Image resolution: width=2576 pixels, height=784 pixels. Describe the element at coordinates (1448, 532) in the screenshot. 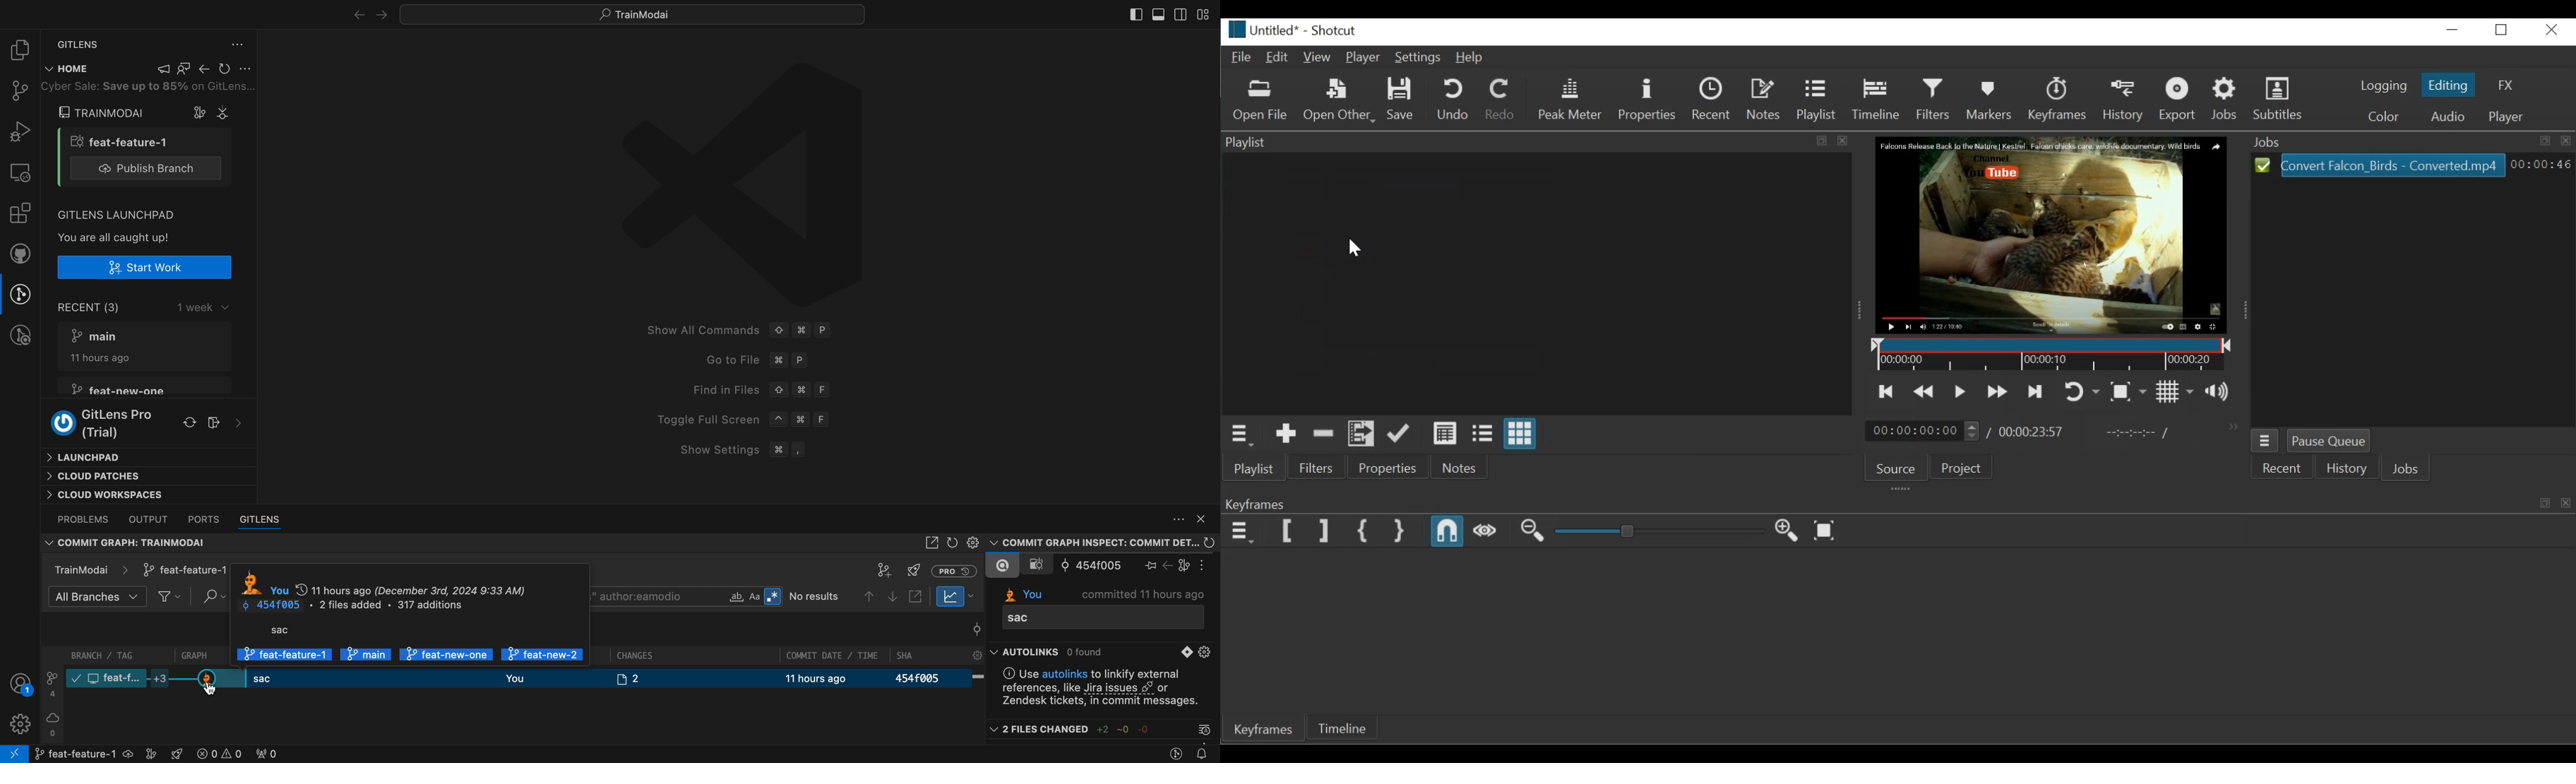

I see `Snap` at that location.